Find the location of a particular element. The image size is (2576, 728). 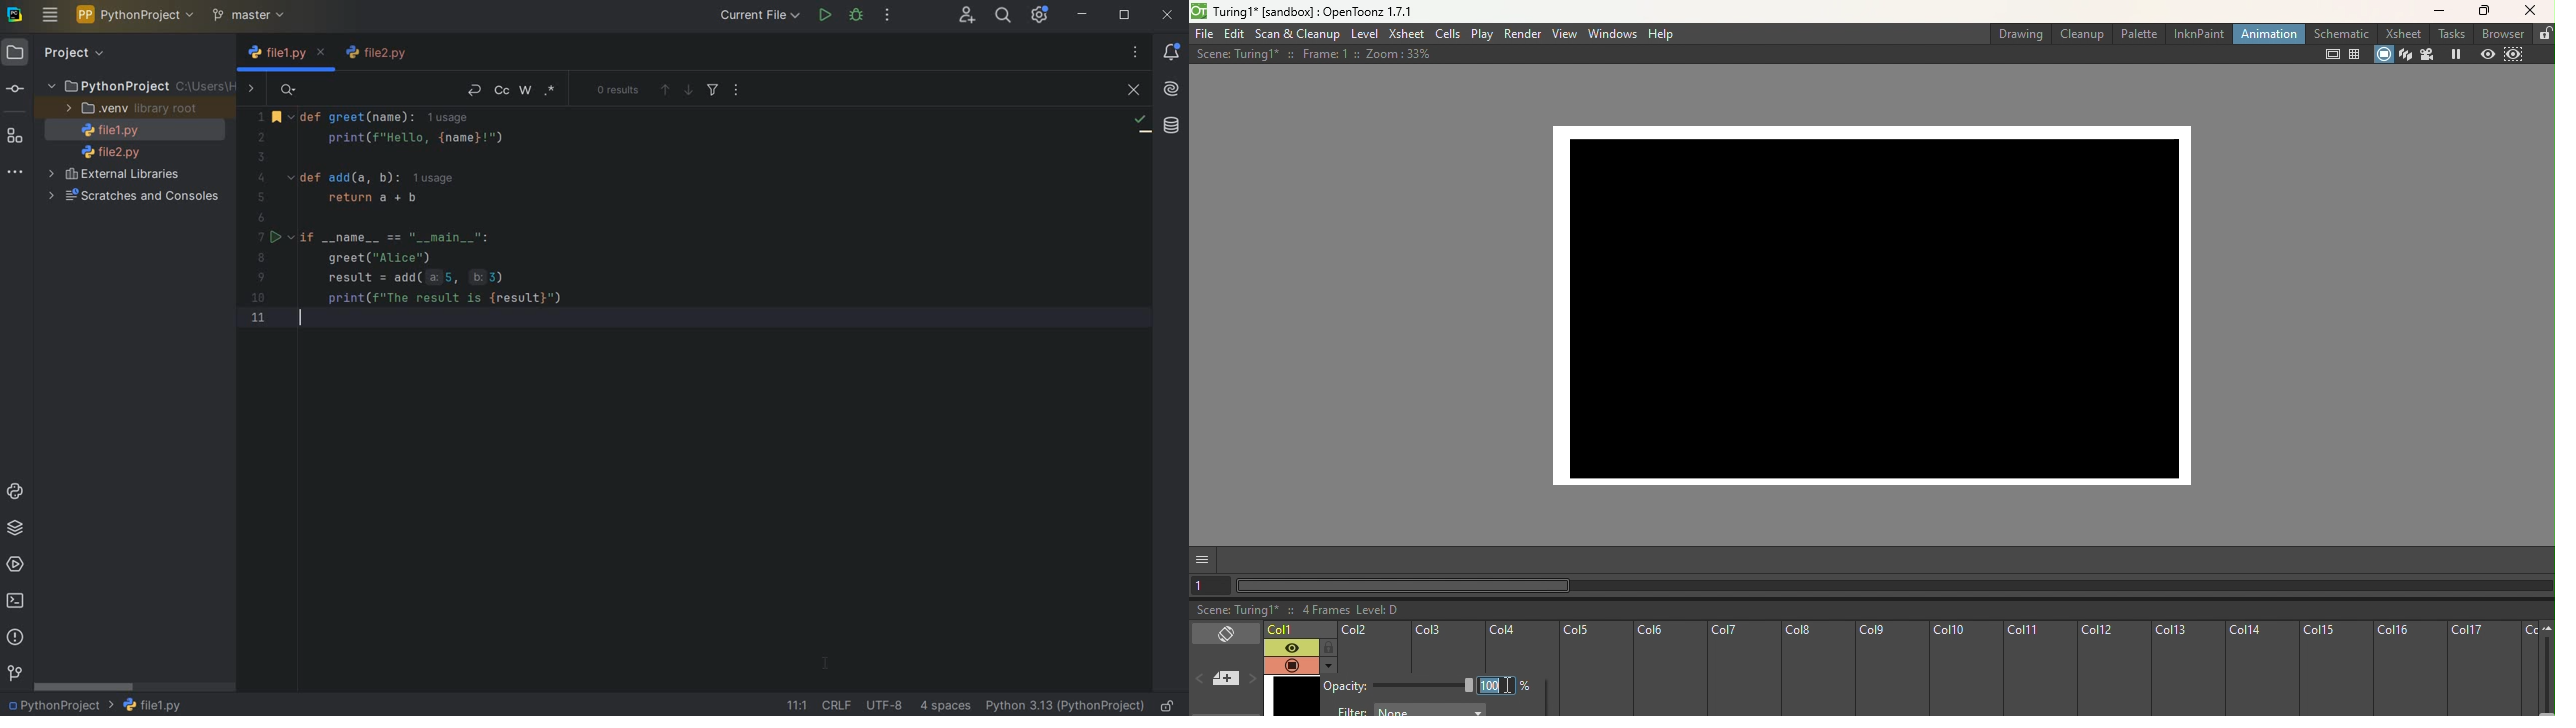

DATABASE is located at coordinates (1172, 125).